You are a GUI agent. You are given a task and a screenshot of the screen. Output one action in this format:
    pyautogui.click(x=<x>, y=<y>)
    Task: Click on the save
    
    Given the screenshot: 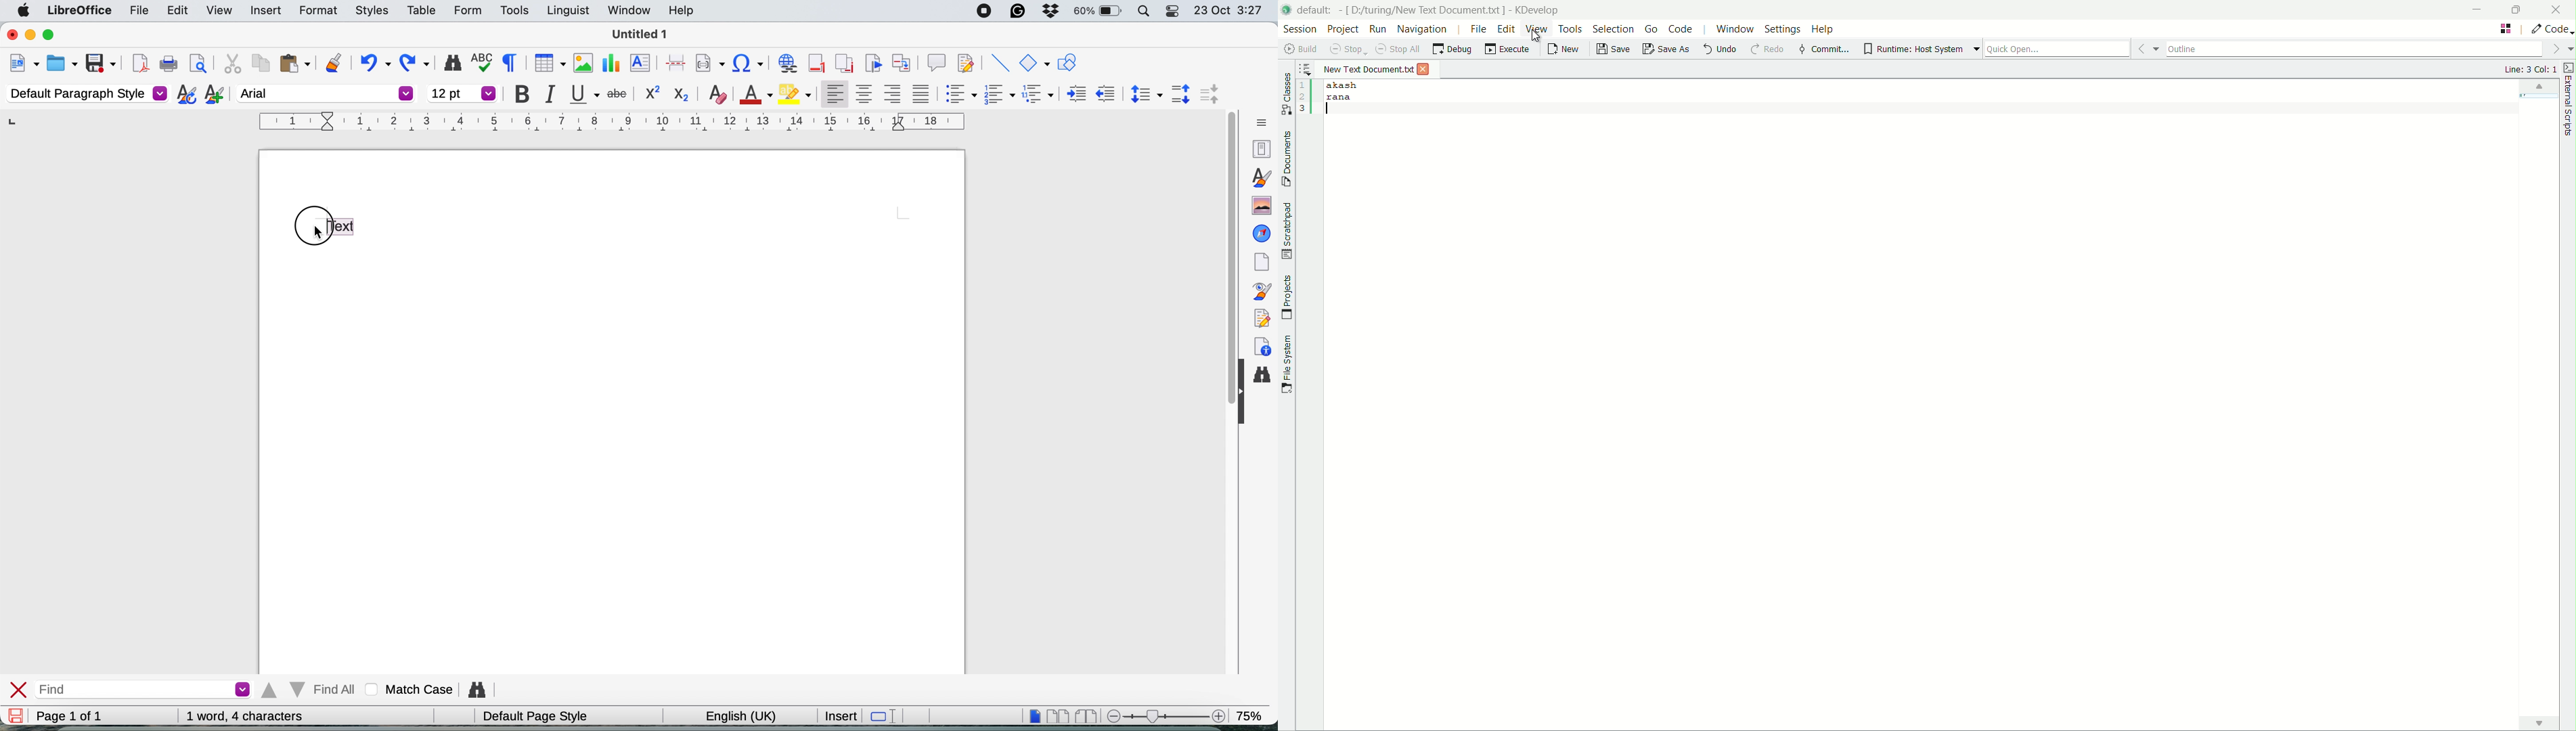 What is the action you would take?
    pyautogui.click(x=100, y=62)
    